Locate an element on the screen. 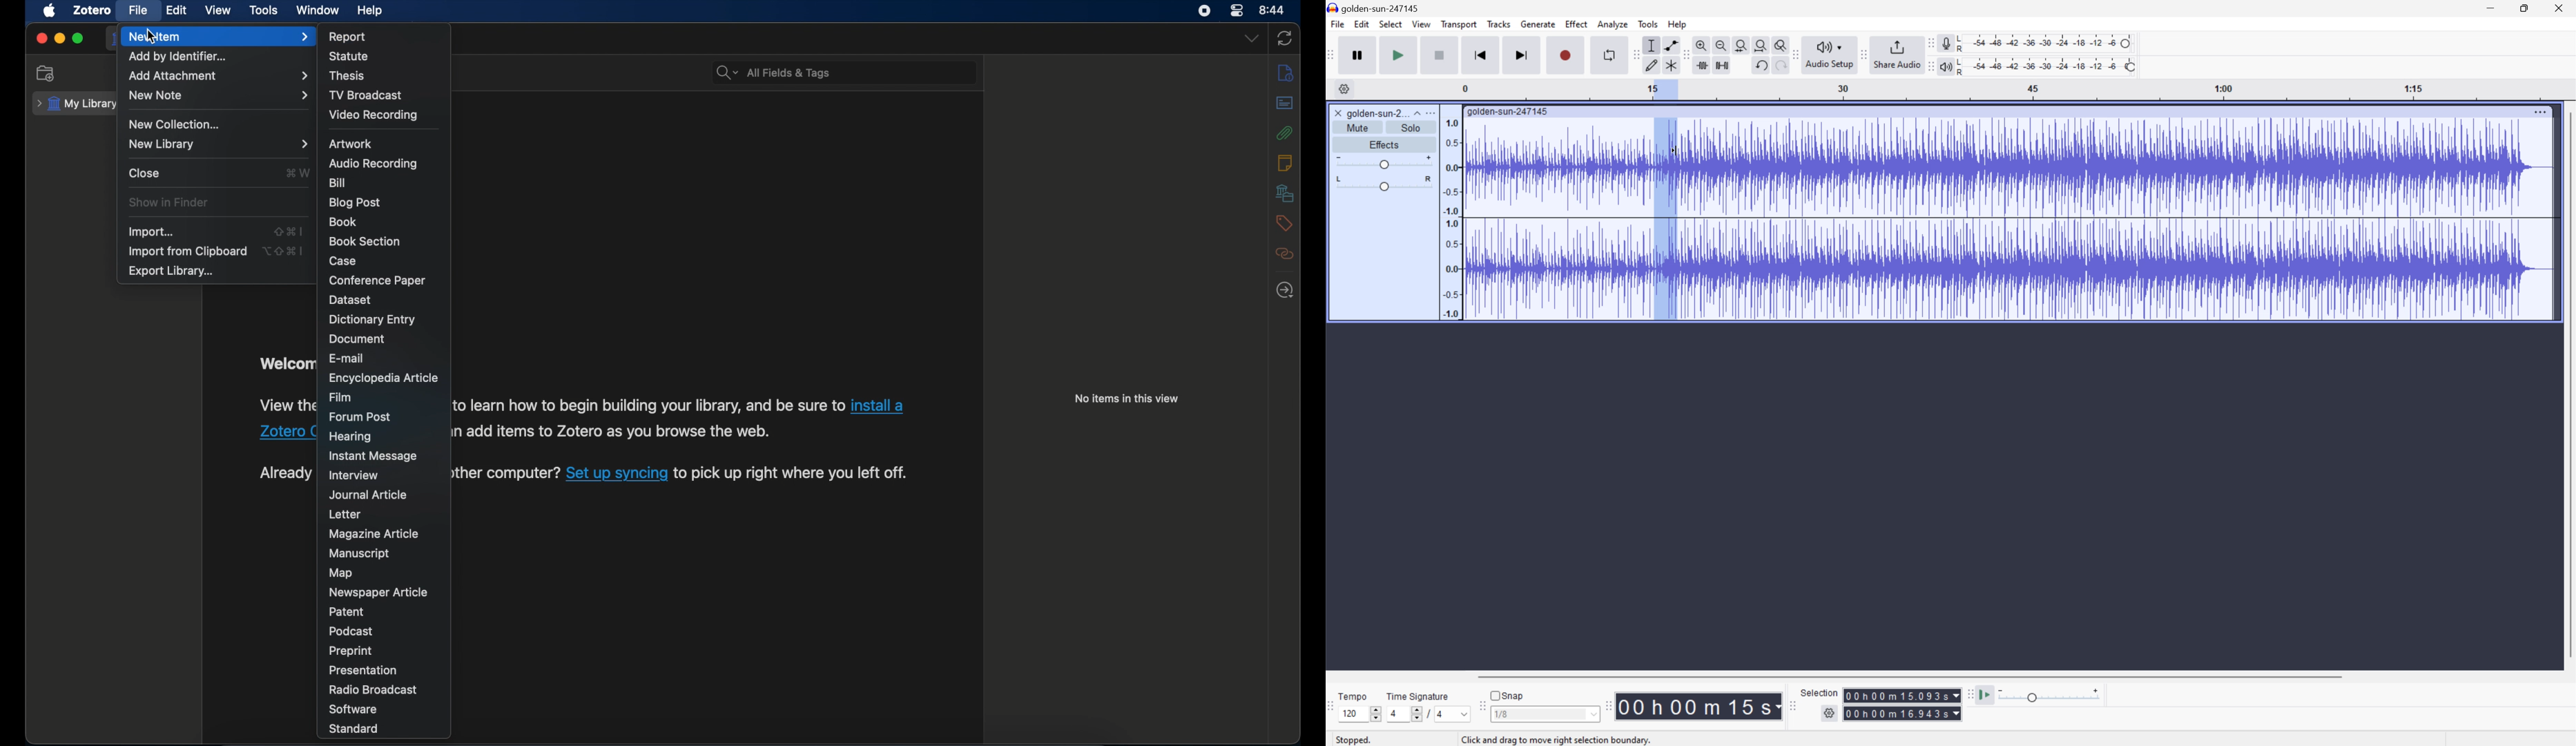 Image resolution: width=2576 pixels, height=756 pixels. report is located at coordinates (348, 35).